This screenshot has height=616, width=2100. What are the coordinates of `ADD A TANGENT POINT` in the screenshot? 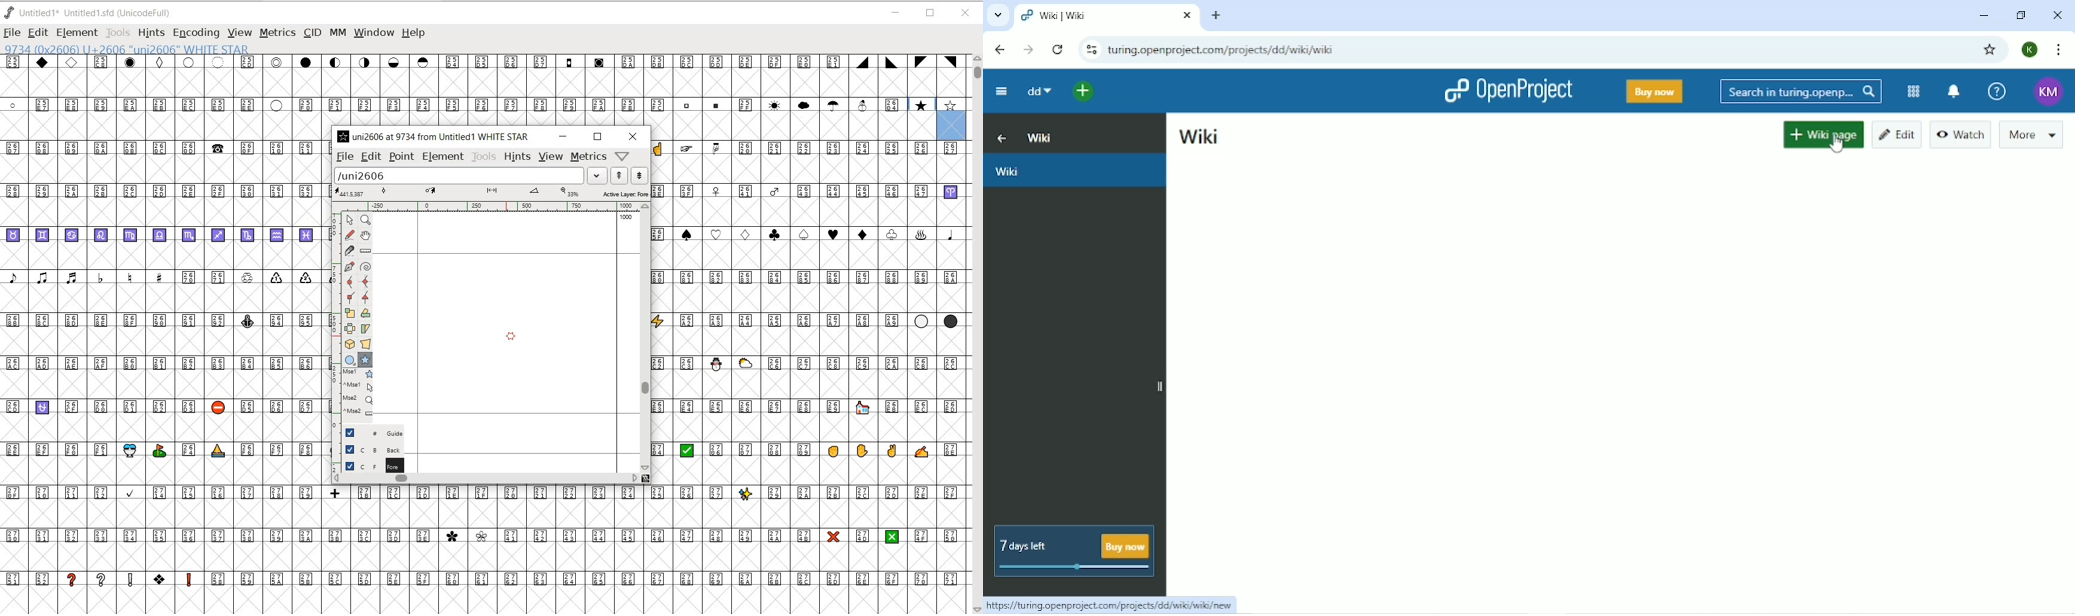 It's located at (366, 298).